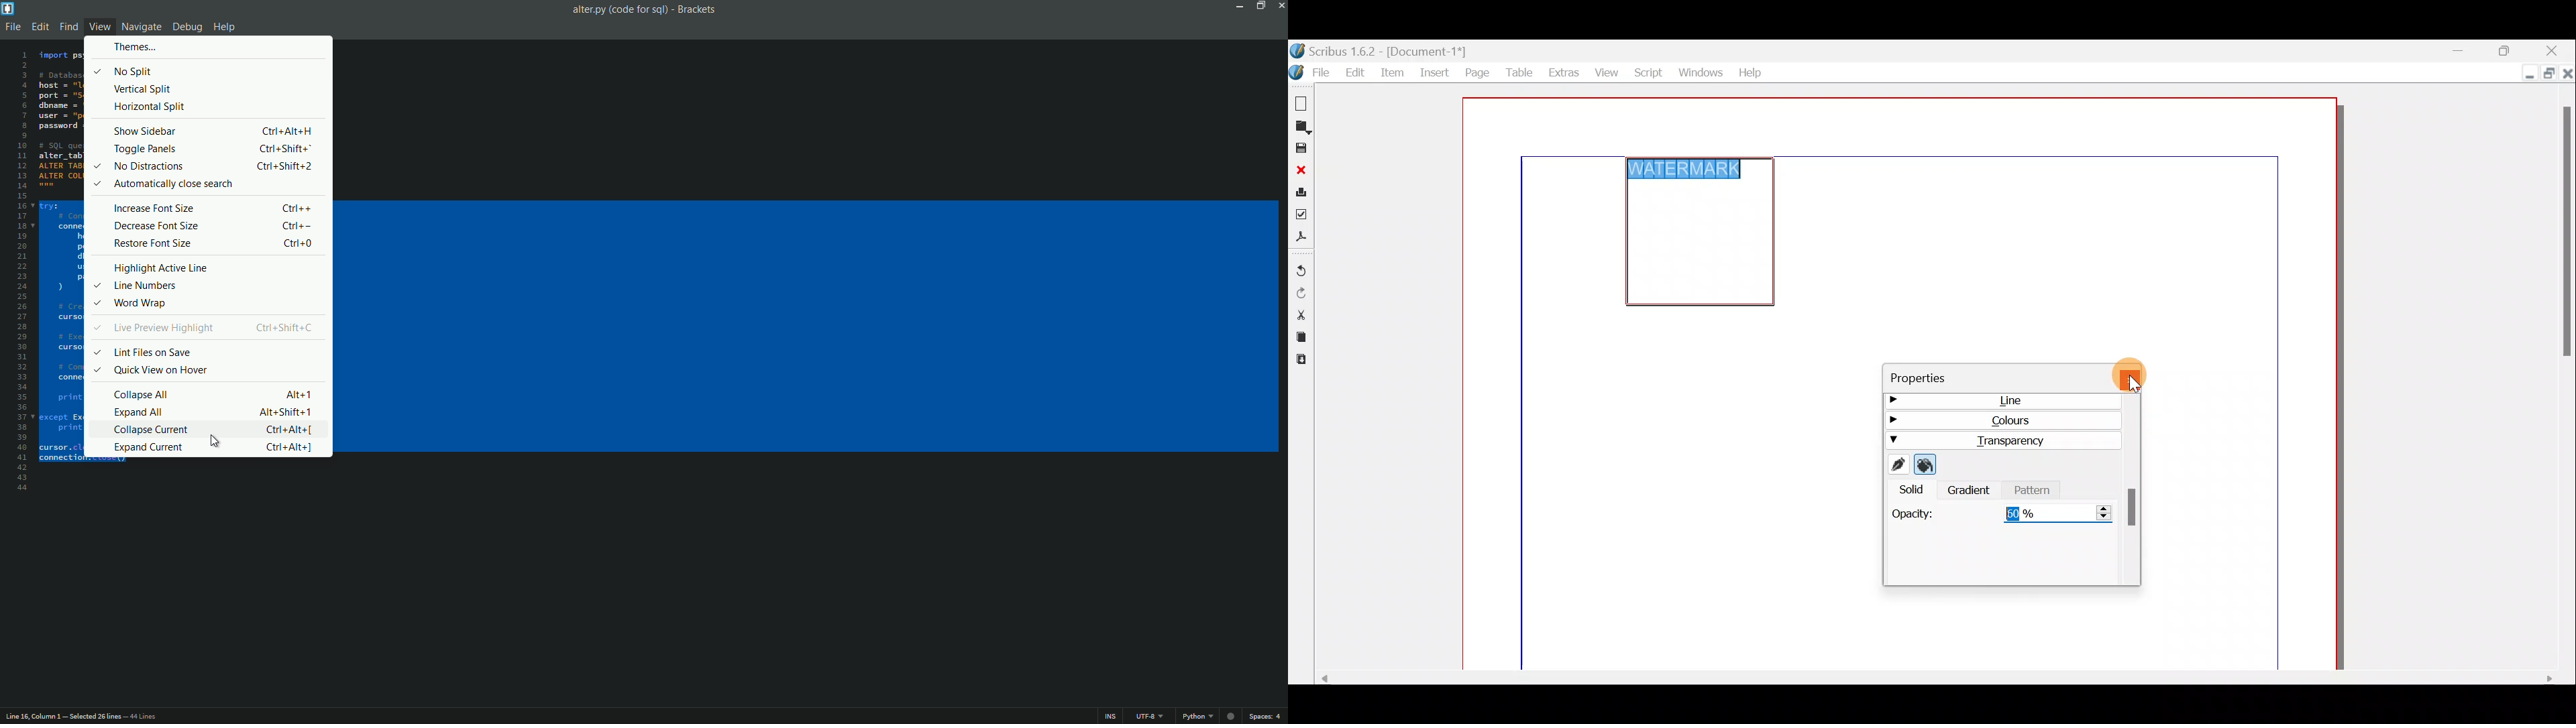 Image resolution: width=2576 pixels, height=728 pixels. I want to click on app name, so click(699, 10).